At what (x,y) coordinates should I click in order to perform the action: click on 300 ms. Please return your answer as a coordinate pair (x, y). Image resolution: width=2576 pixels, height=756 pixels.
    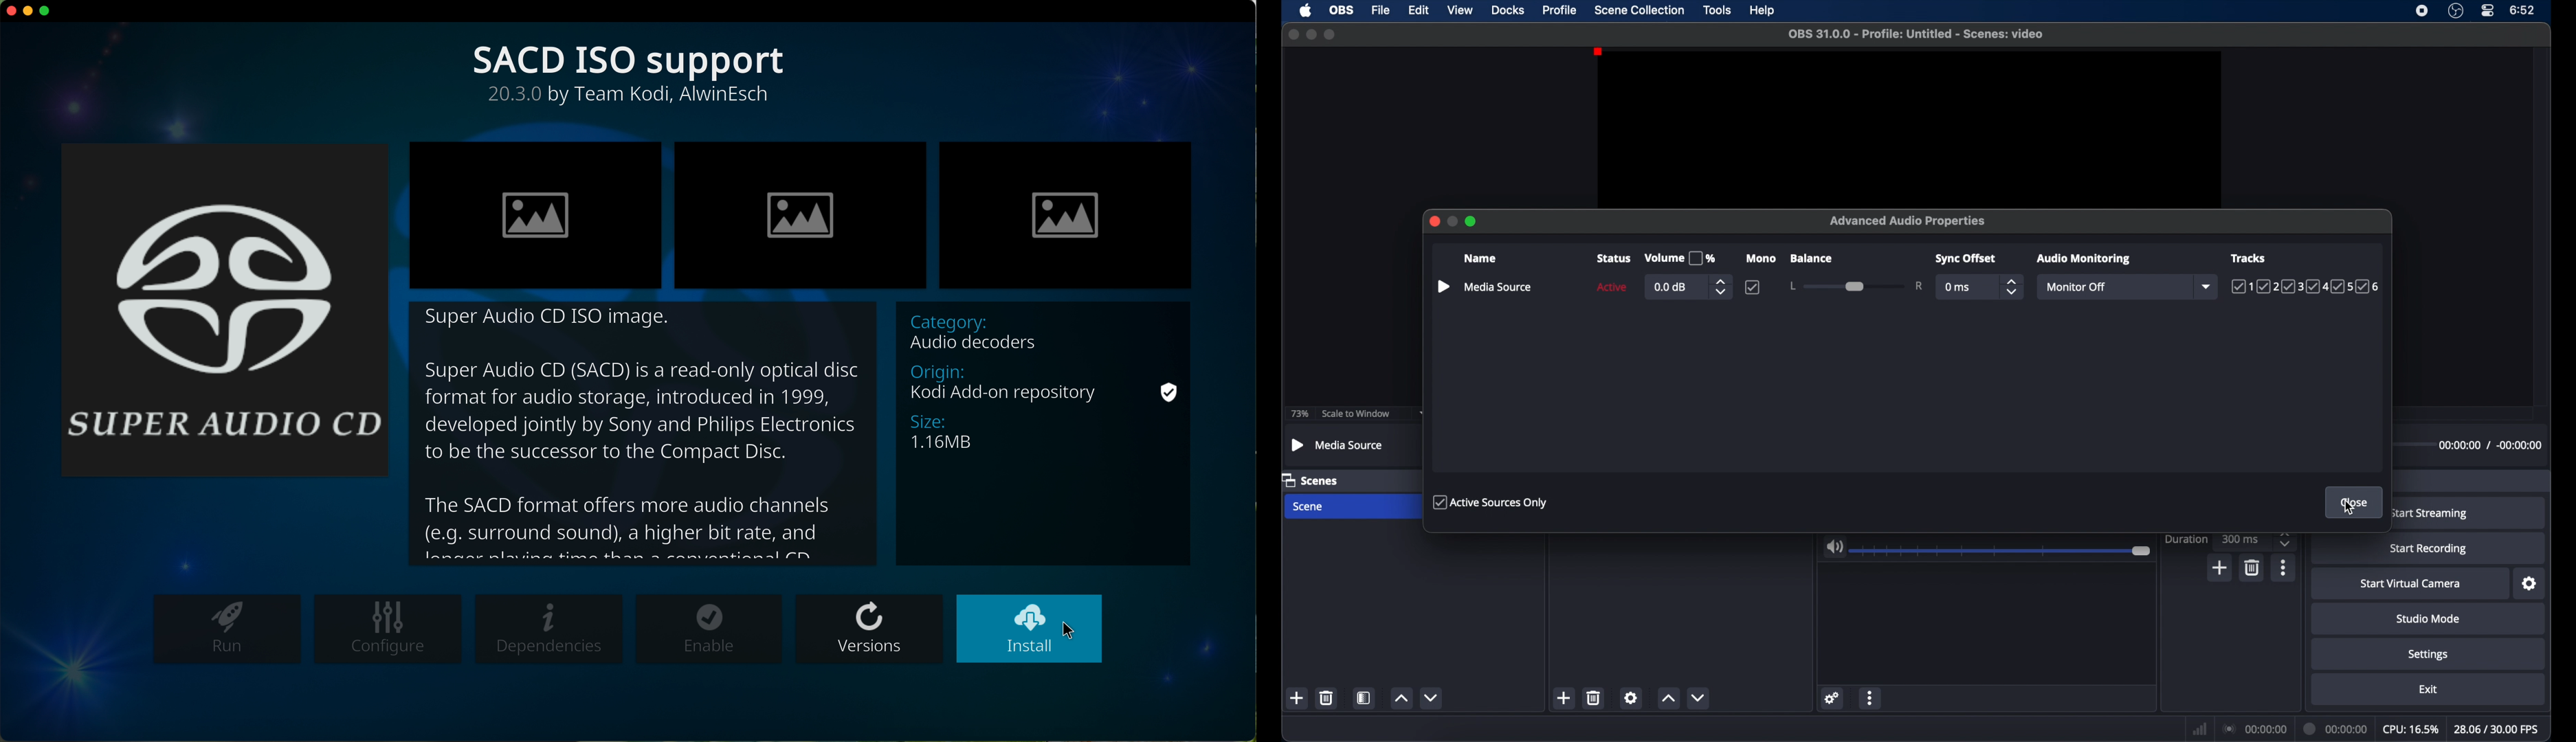
    Looking at the image, I should click on (2241, 539).